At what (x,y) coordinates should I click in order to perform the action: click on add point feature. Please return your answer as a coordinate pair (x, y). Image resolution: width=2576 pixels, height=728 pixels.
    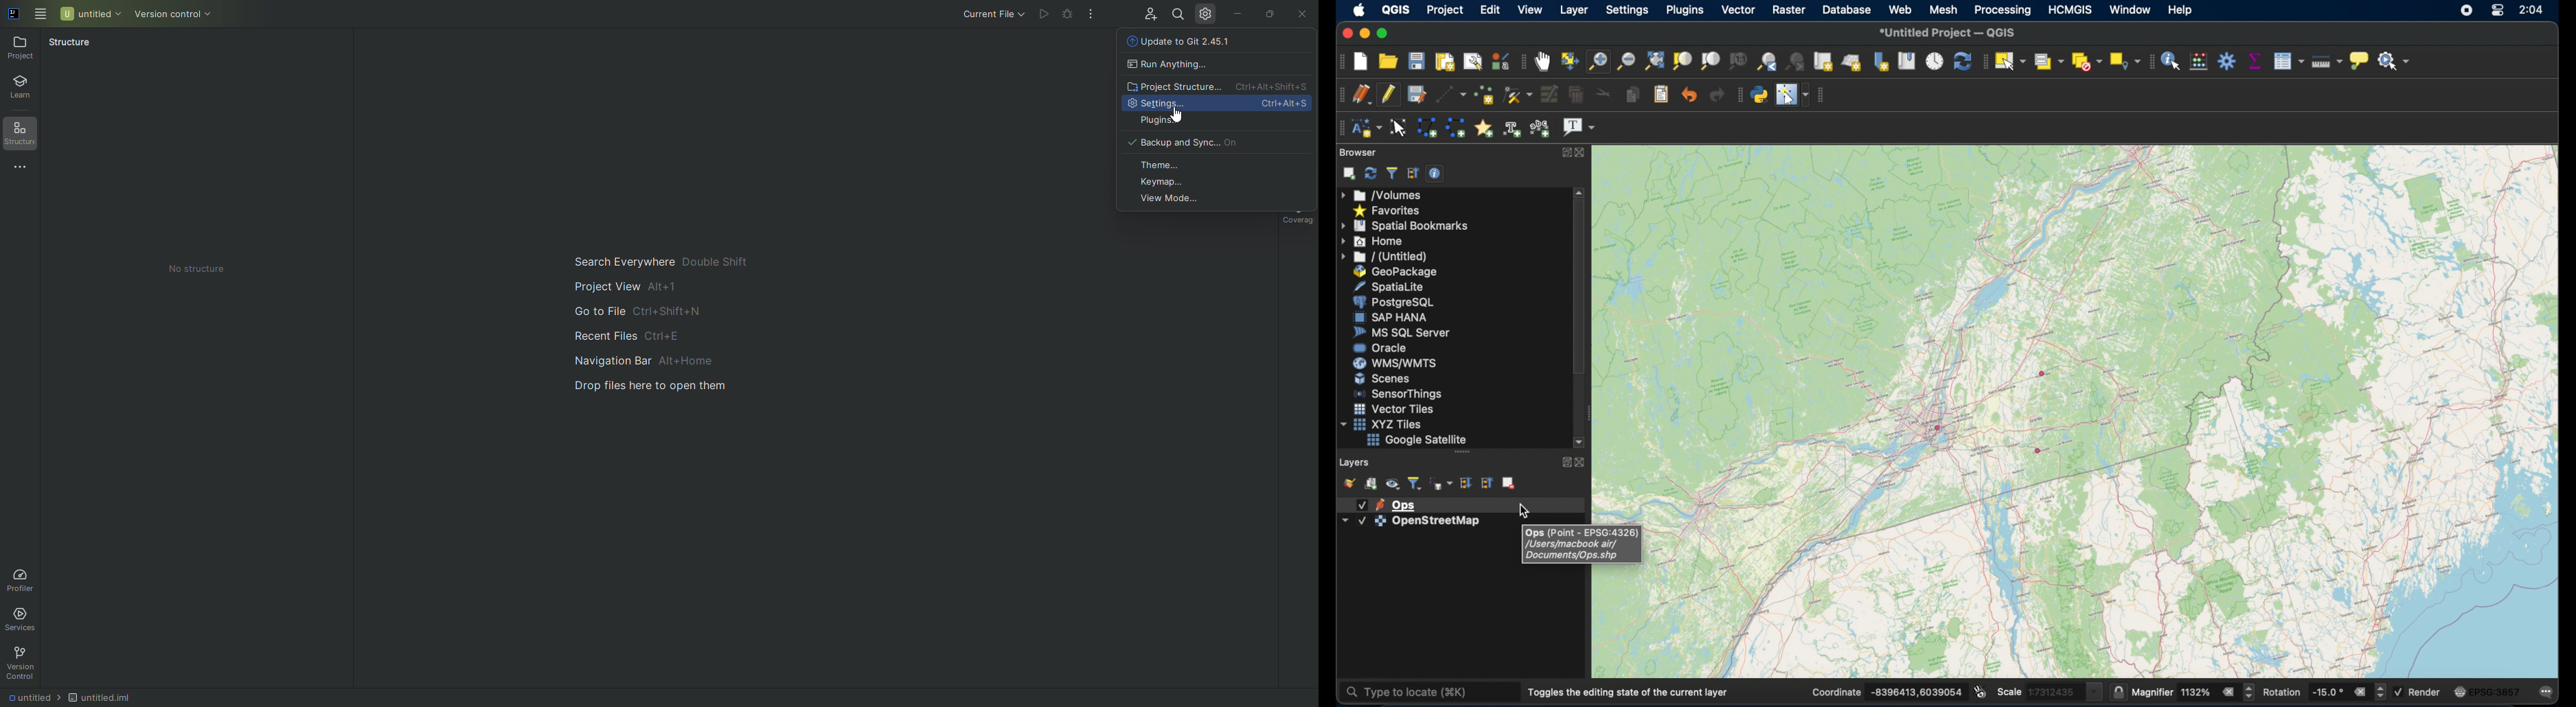
    Looking at the image, I should click on (1484, 95).